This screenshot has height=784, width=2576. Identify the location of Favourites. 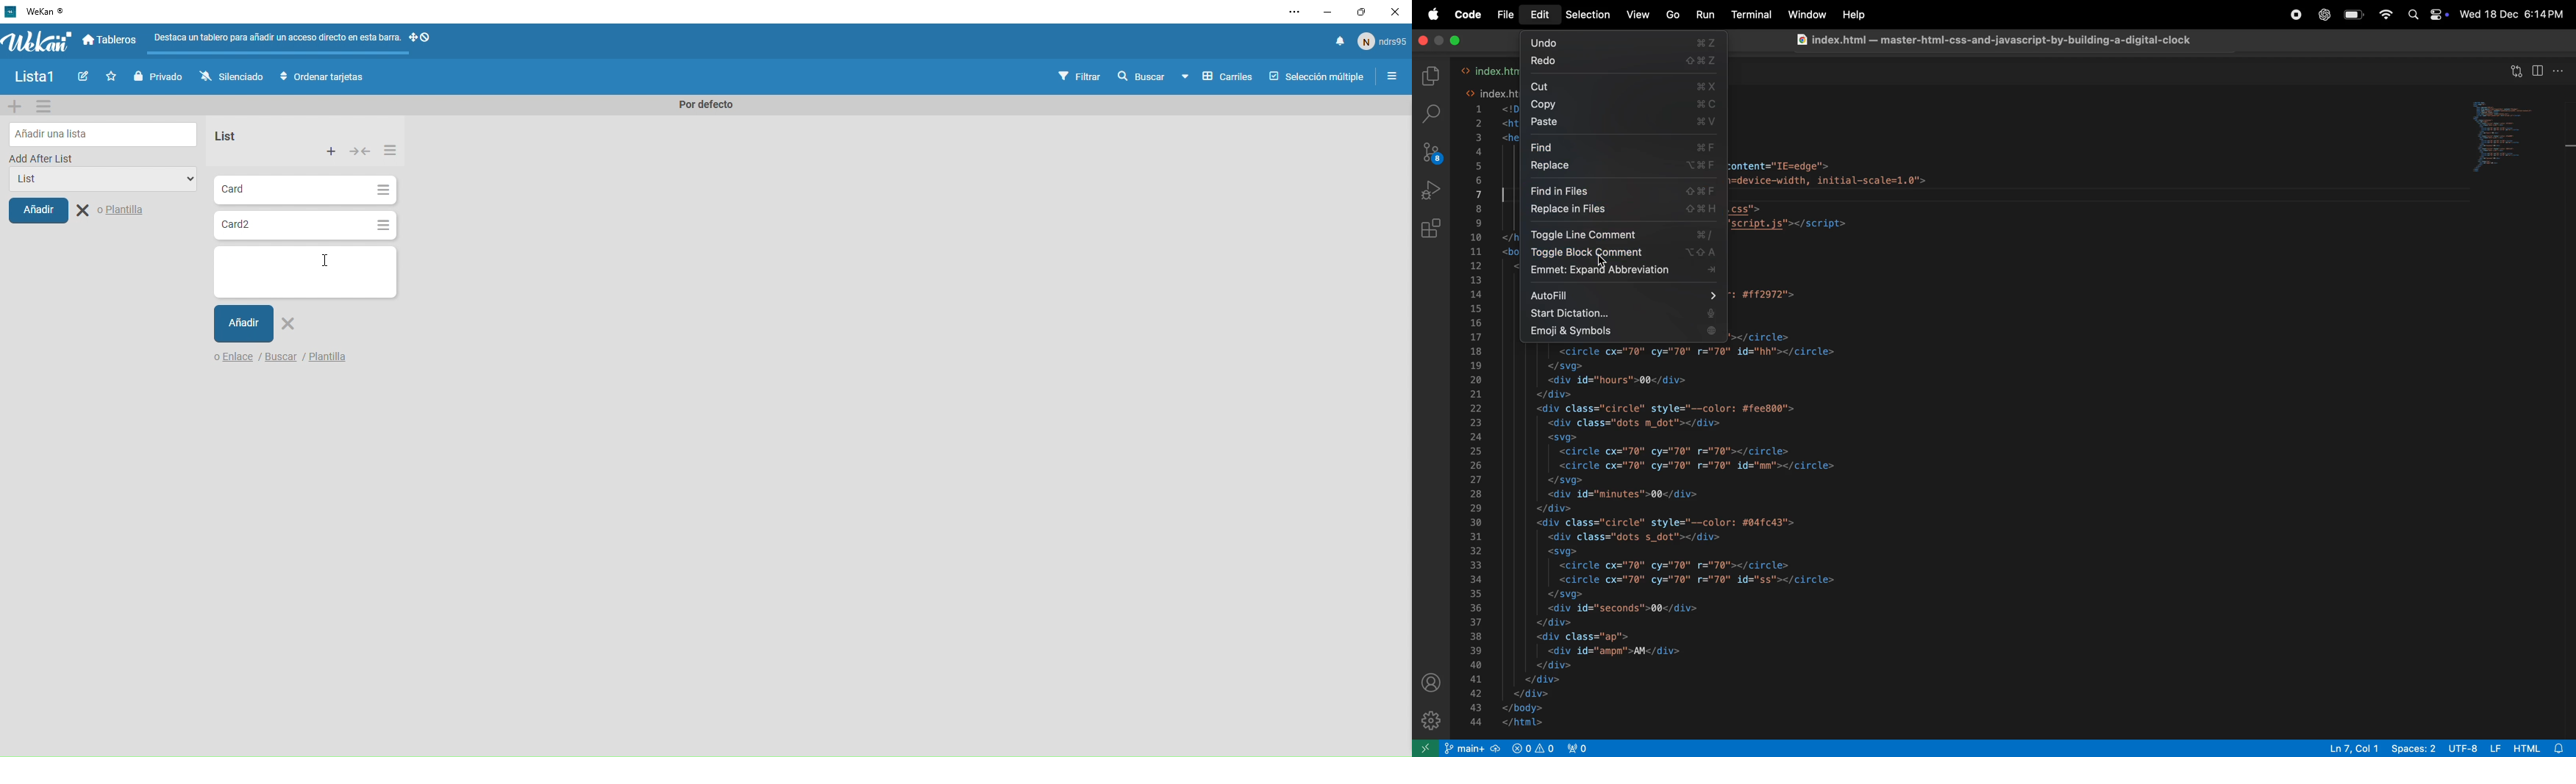
(113, 76).